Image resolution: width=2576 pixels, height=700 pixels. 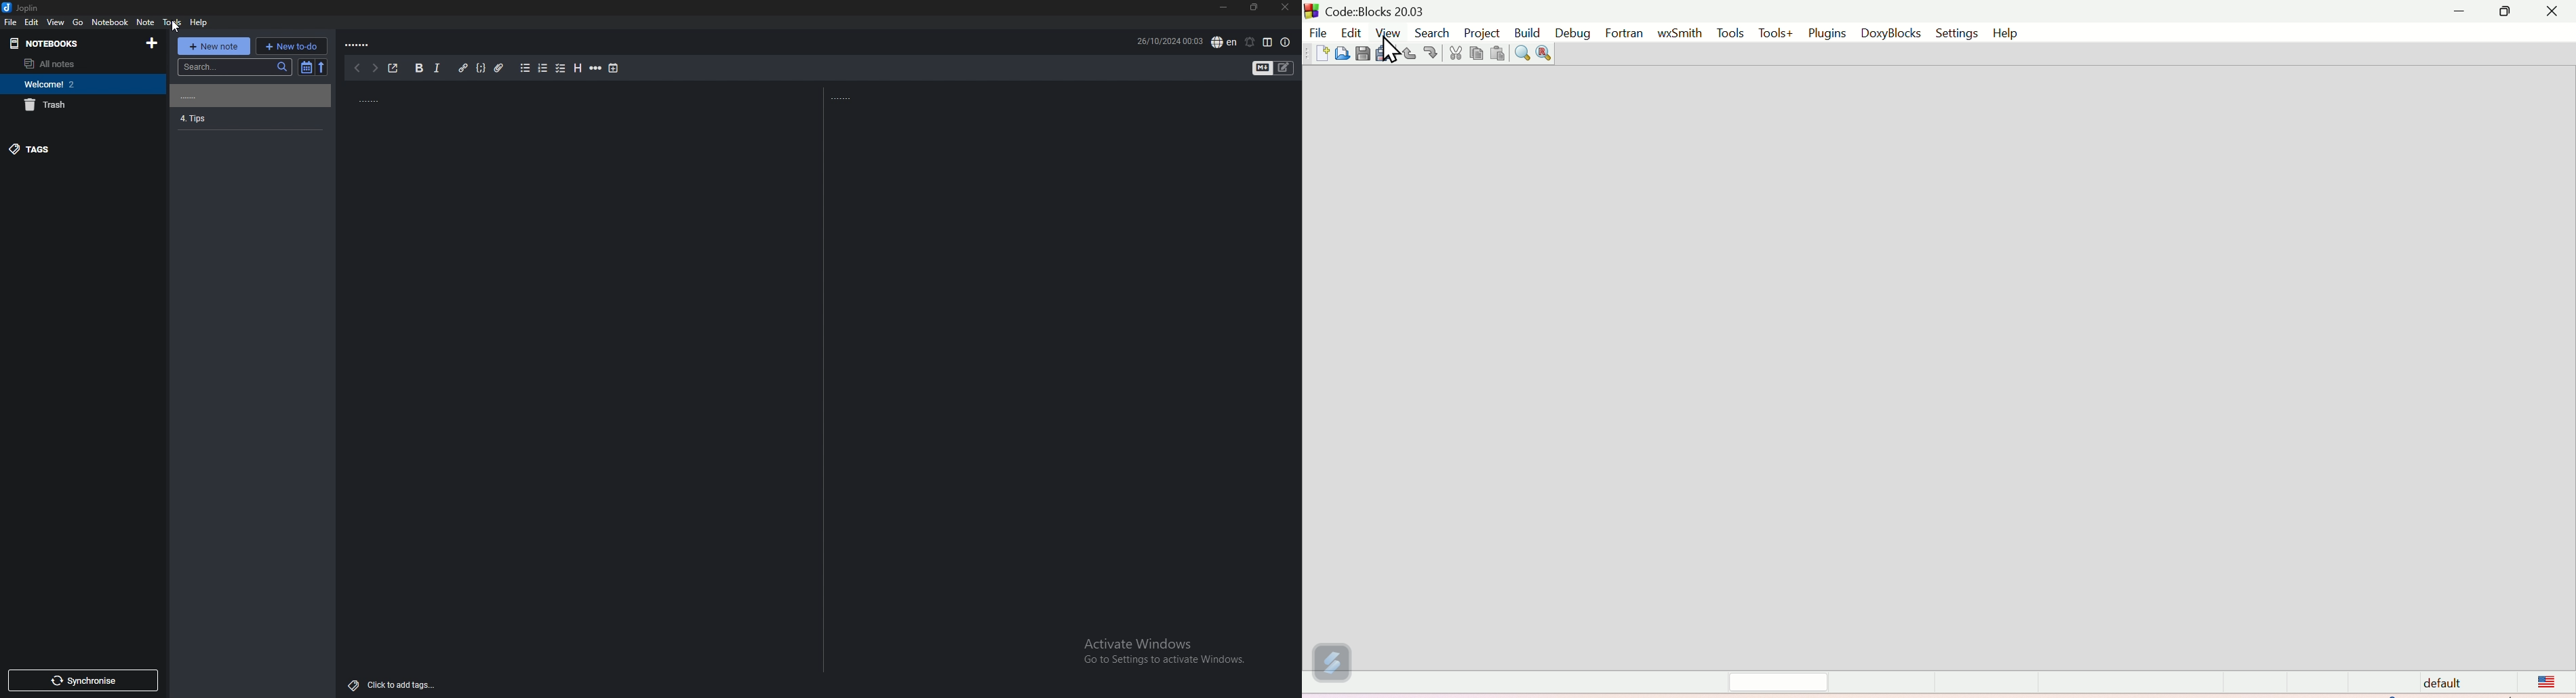 I want to click on trash, so click(x=77, y=105).